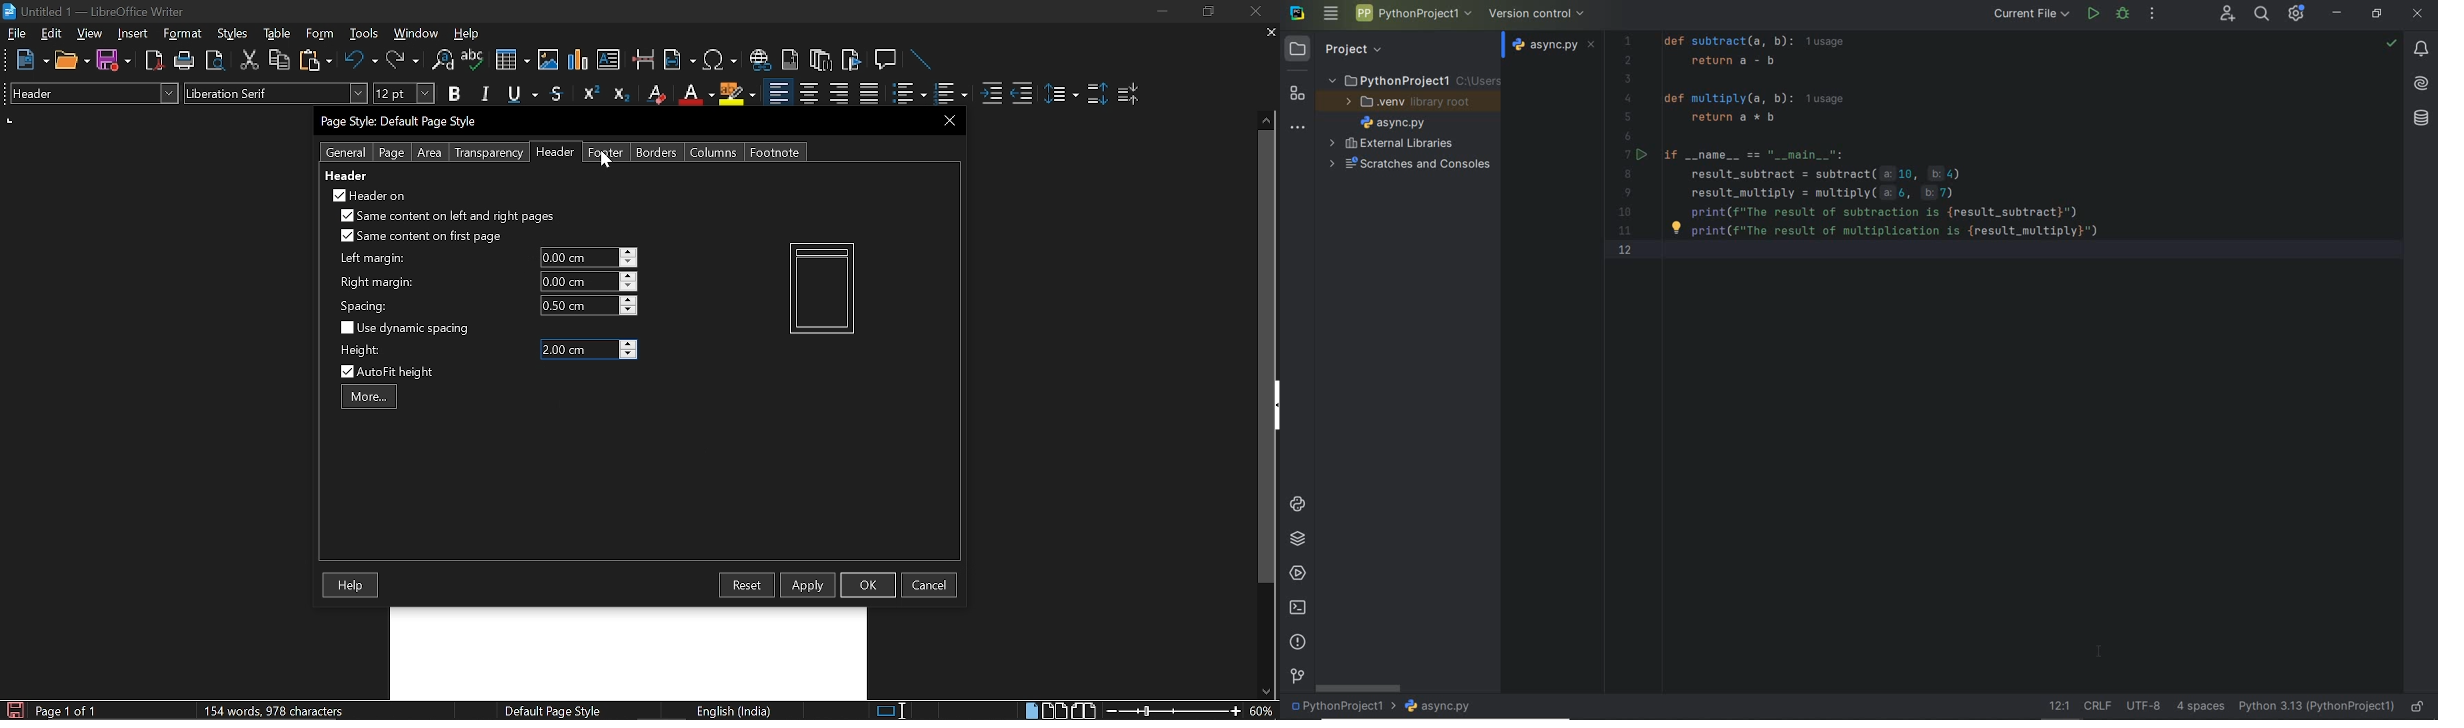 The image size is (2464, 728). What do you see at coordinates (2378, 14) in the screenshot?
I see `restore down` at bounding box center [2378, 14].